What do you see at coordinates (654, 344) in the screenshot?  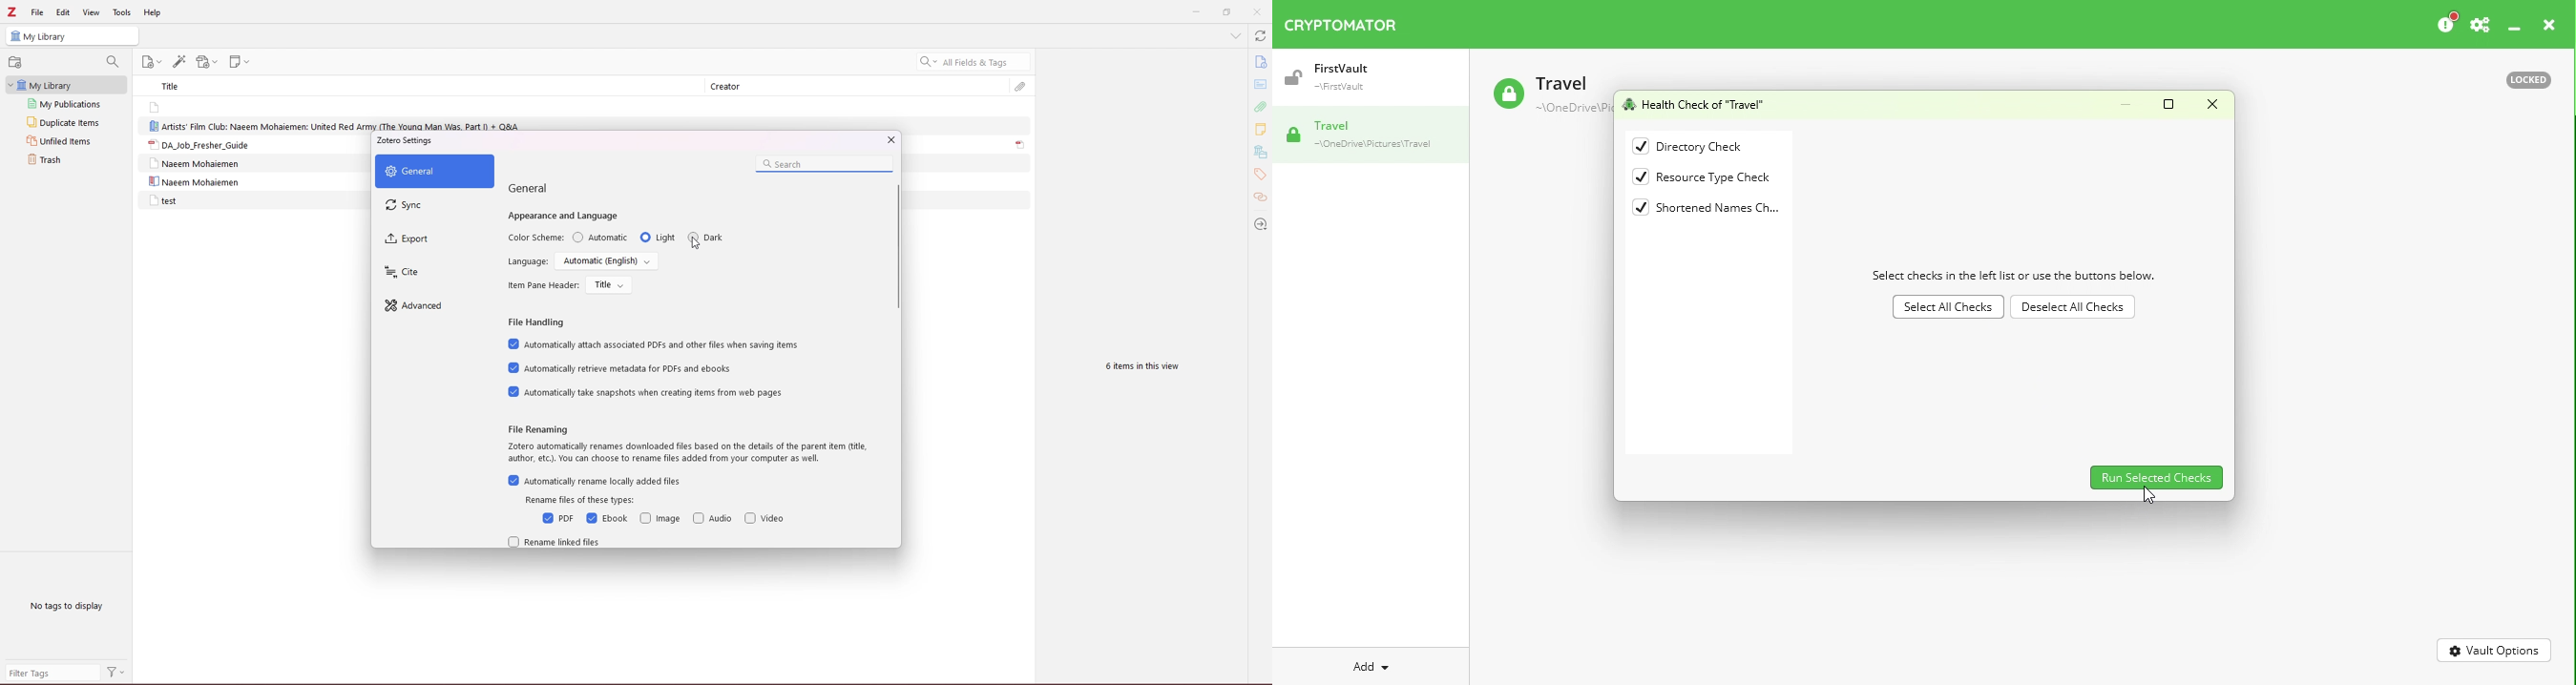 I see `@ Automatically attach associated PDFs and other files when saving items` at bounding box center [654, 344].